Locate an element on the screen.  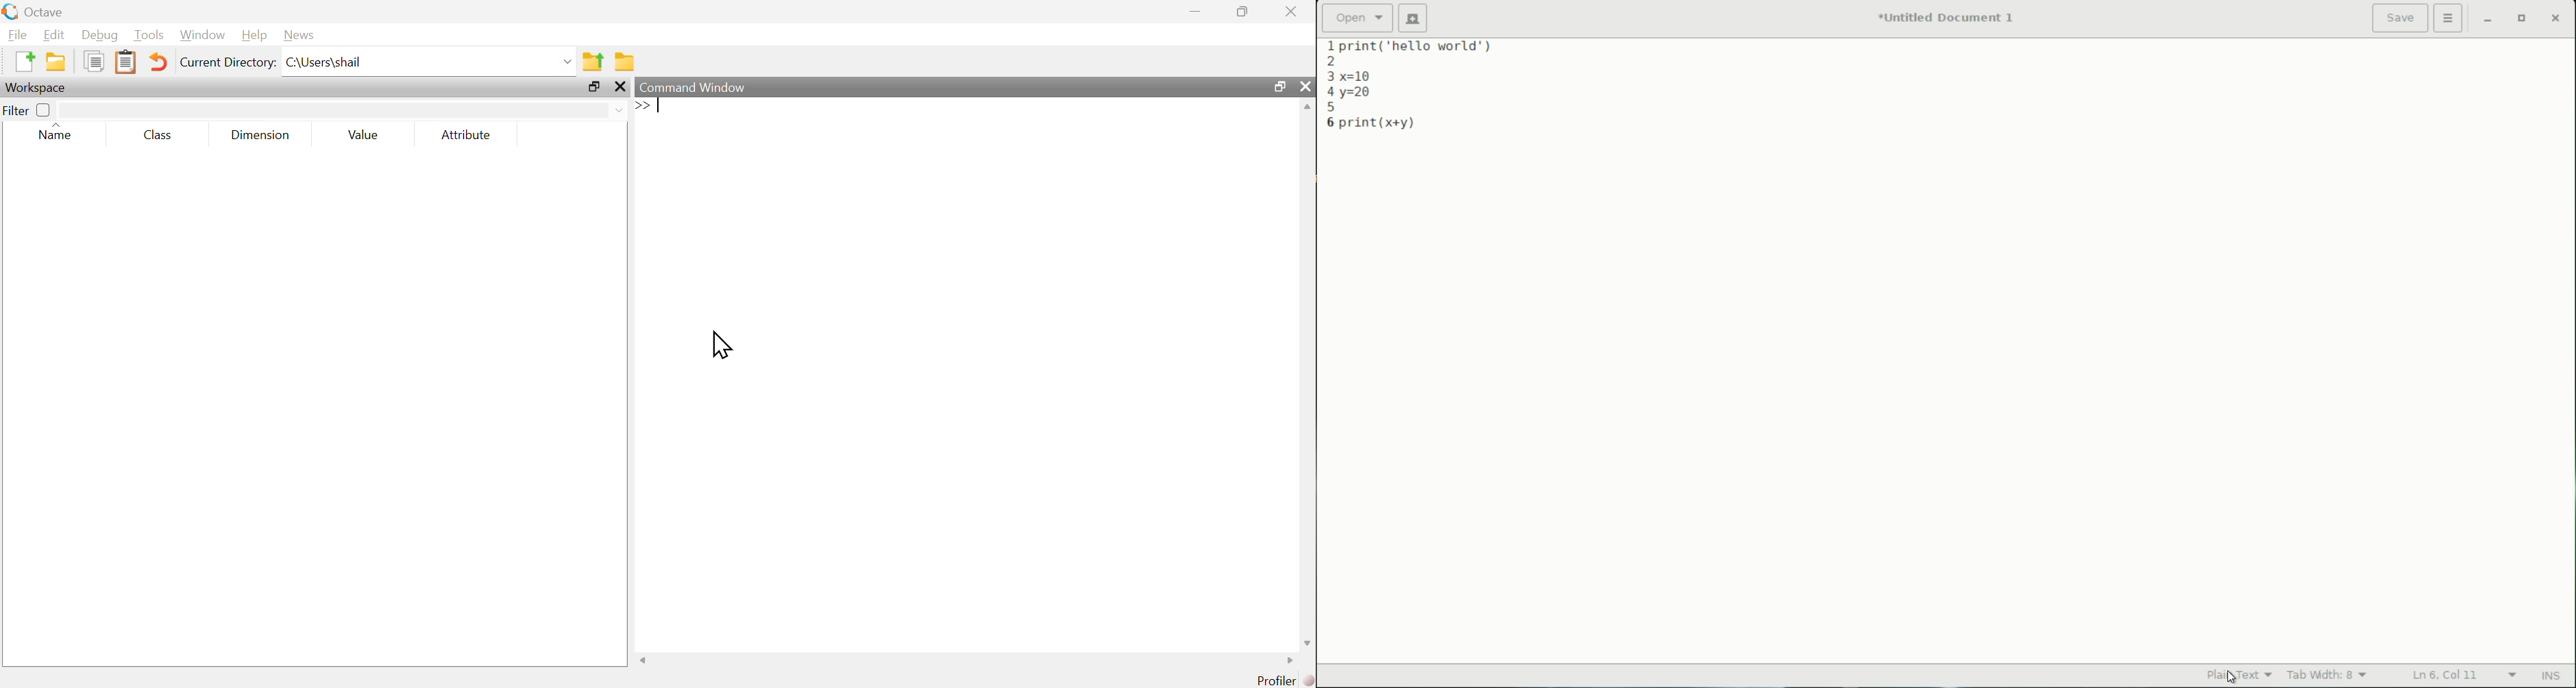
file format is located at coordinates (2230, 674).